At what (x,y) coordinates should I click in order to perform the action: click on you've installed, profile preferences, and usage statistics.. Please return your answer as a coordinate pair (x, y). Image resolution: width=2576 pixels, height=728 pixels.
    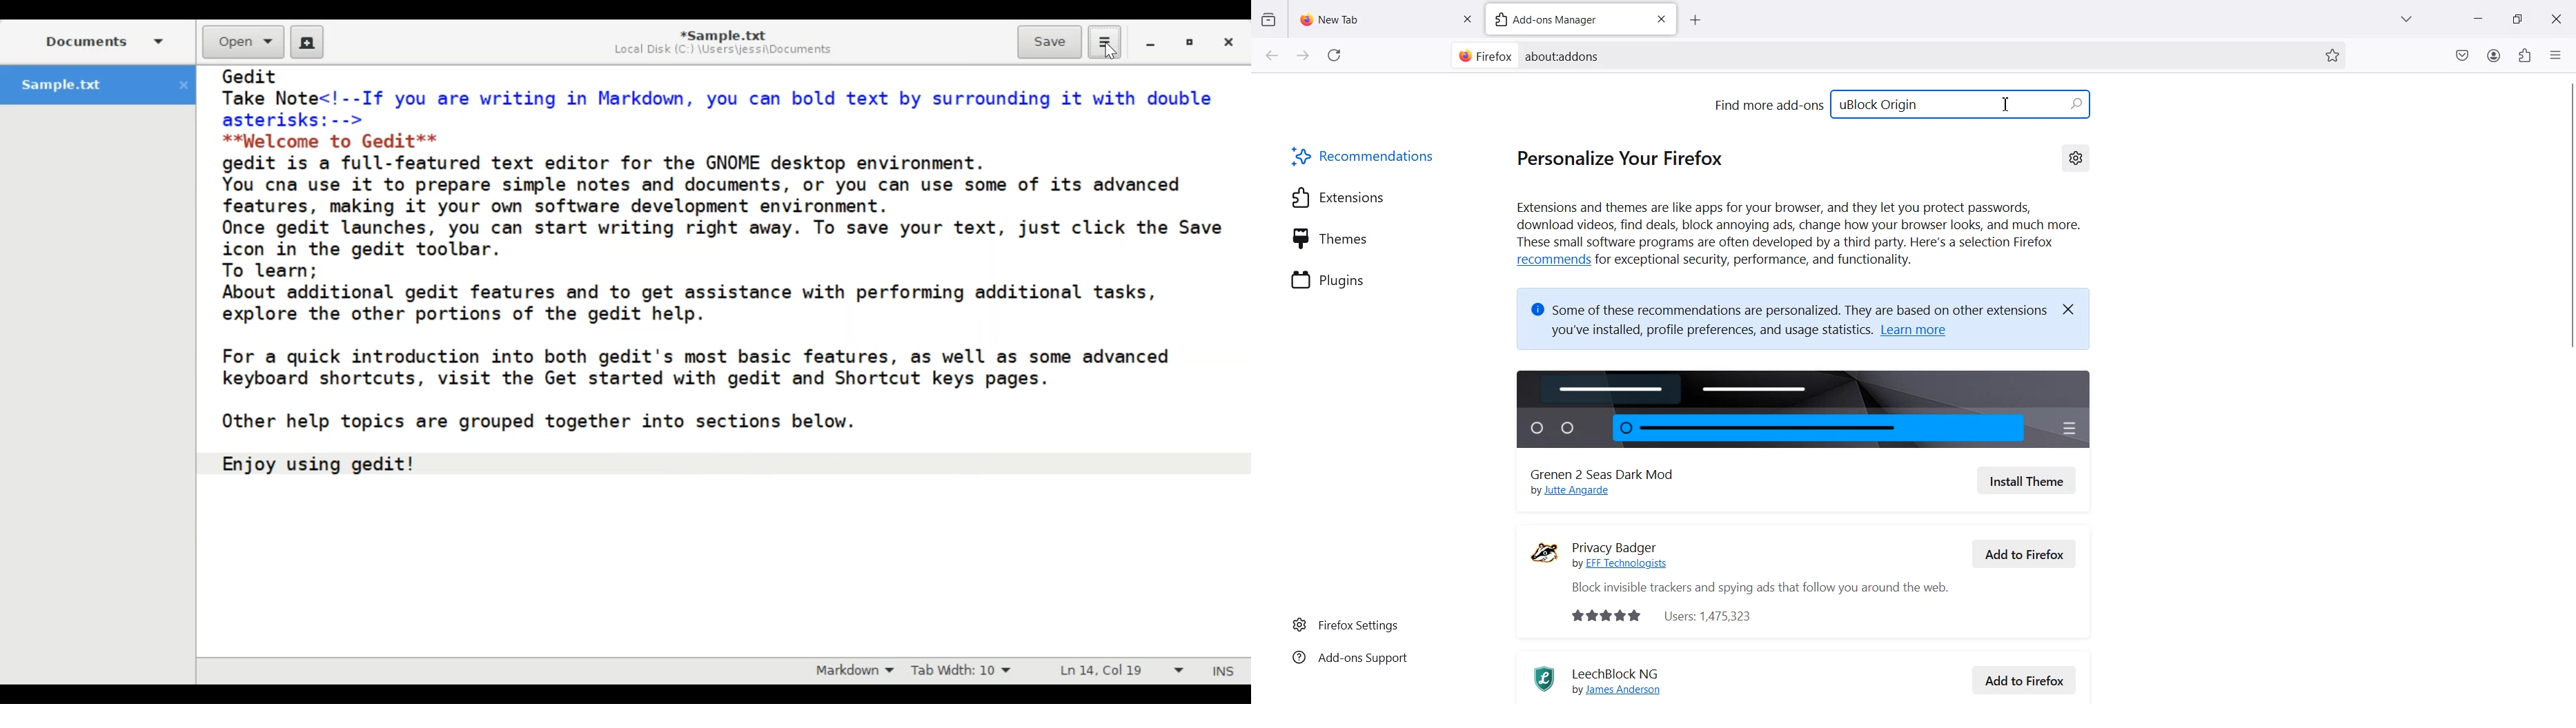
    Looking at the image, I should click on (1702, 333).